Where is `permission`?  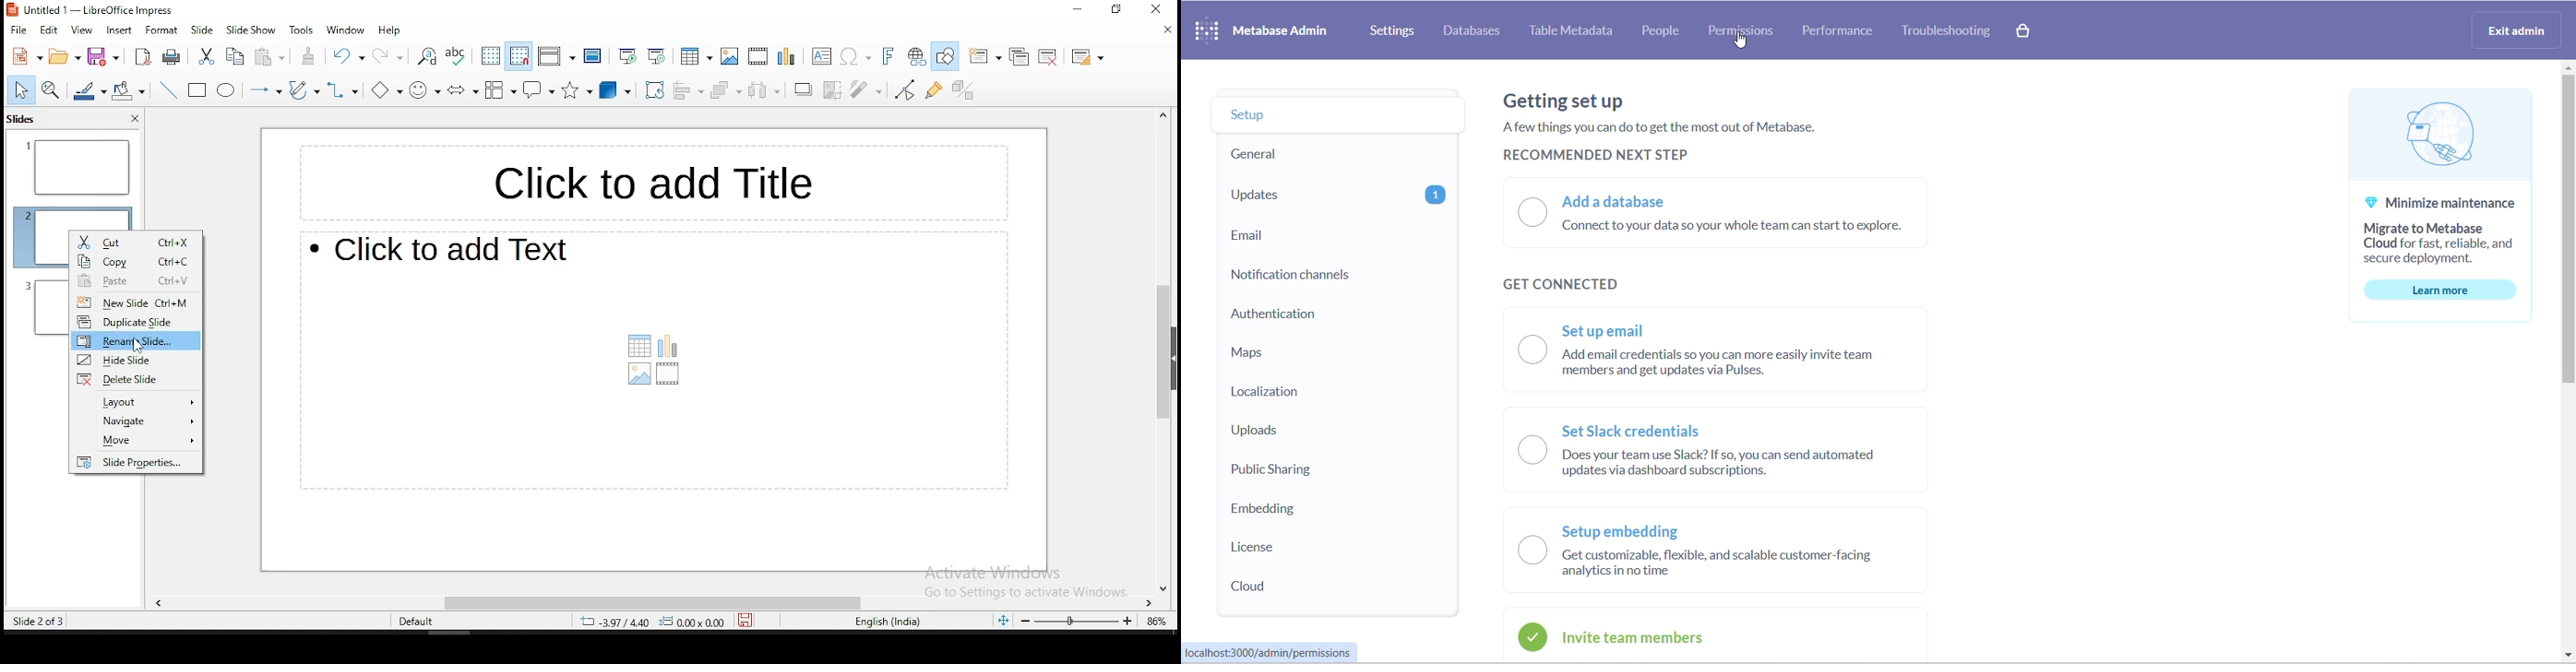 permission is located at coordinates (1741, 30).